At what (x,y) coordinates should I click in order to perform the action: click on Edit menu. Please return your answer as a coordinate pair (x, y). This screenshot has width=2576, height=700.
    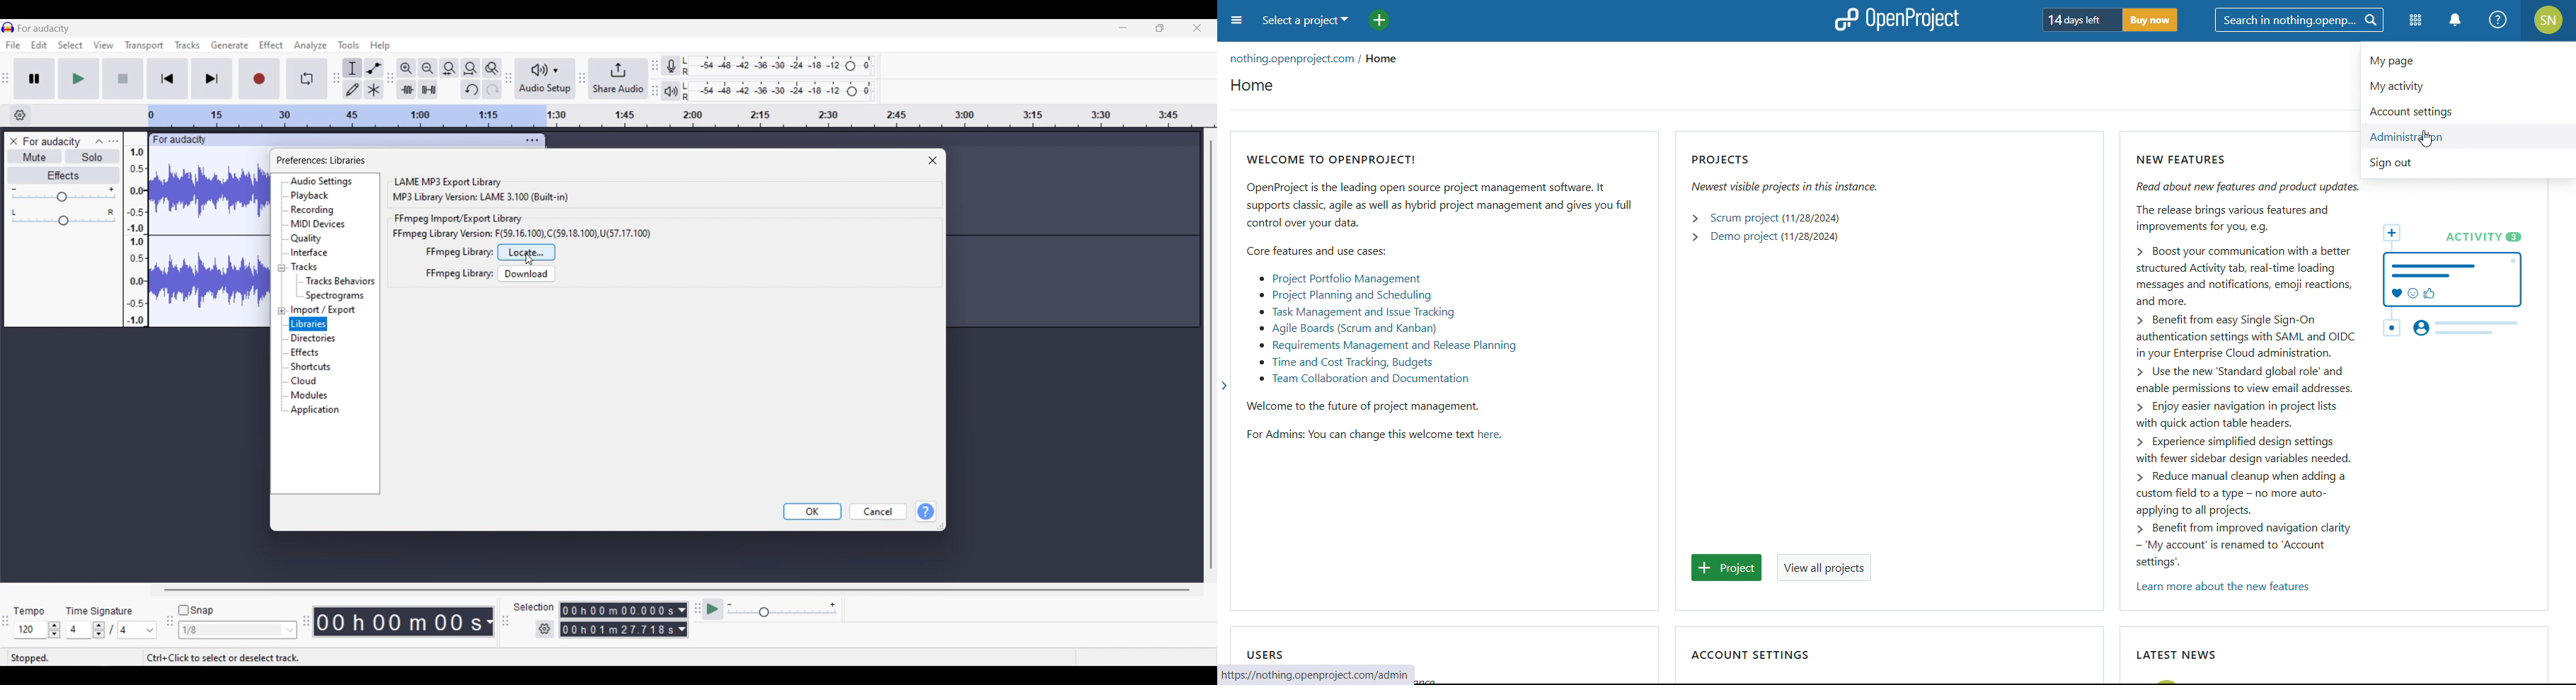
    Looking at the image, I should click on (39, 45).